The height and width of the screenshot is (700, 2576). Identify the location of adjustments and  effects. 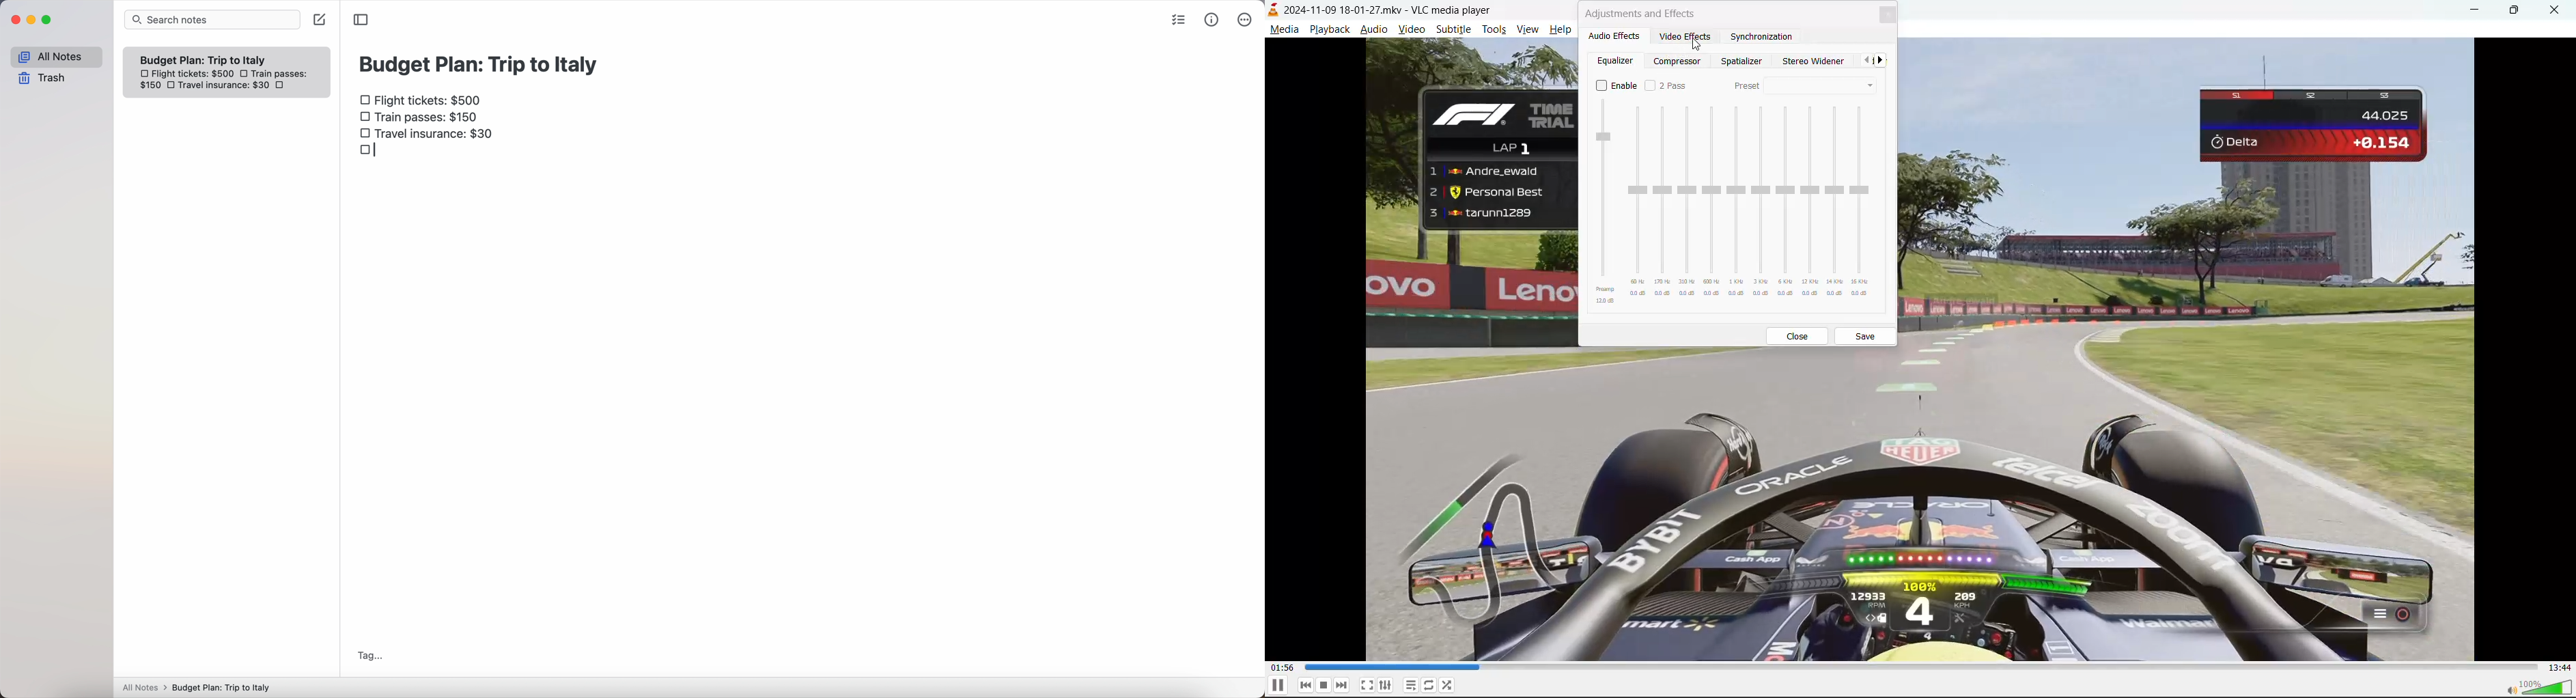
(1642, 15).